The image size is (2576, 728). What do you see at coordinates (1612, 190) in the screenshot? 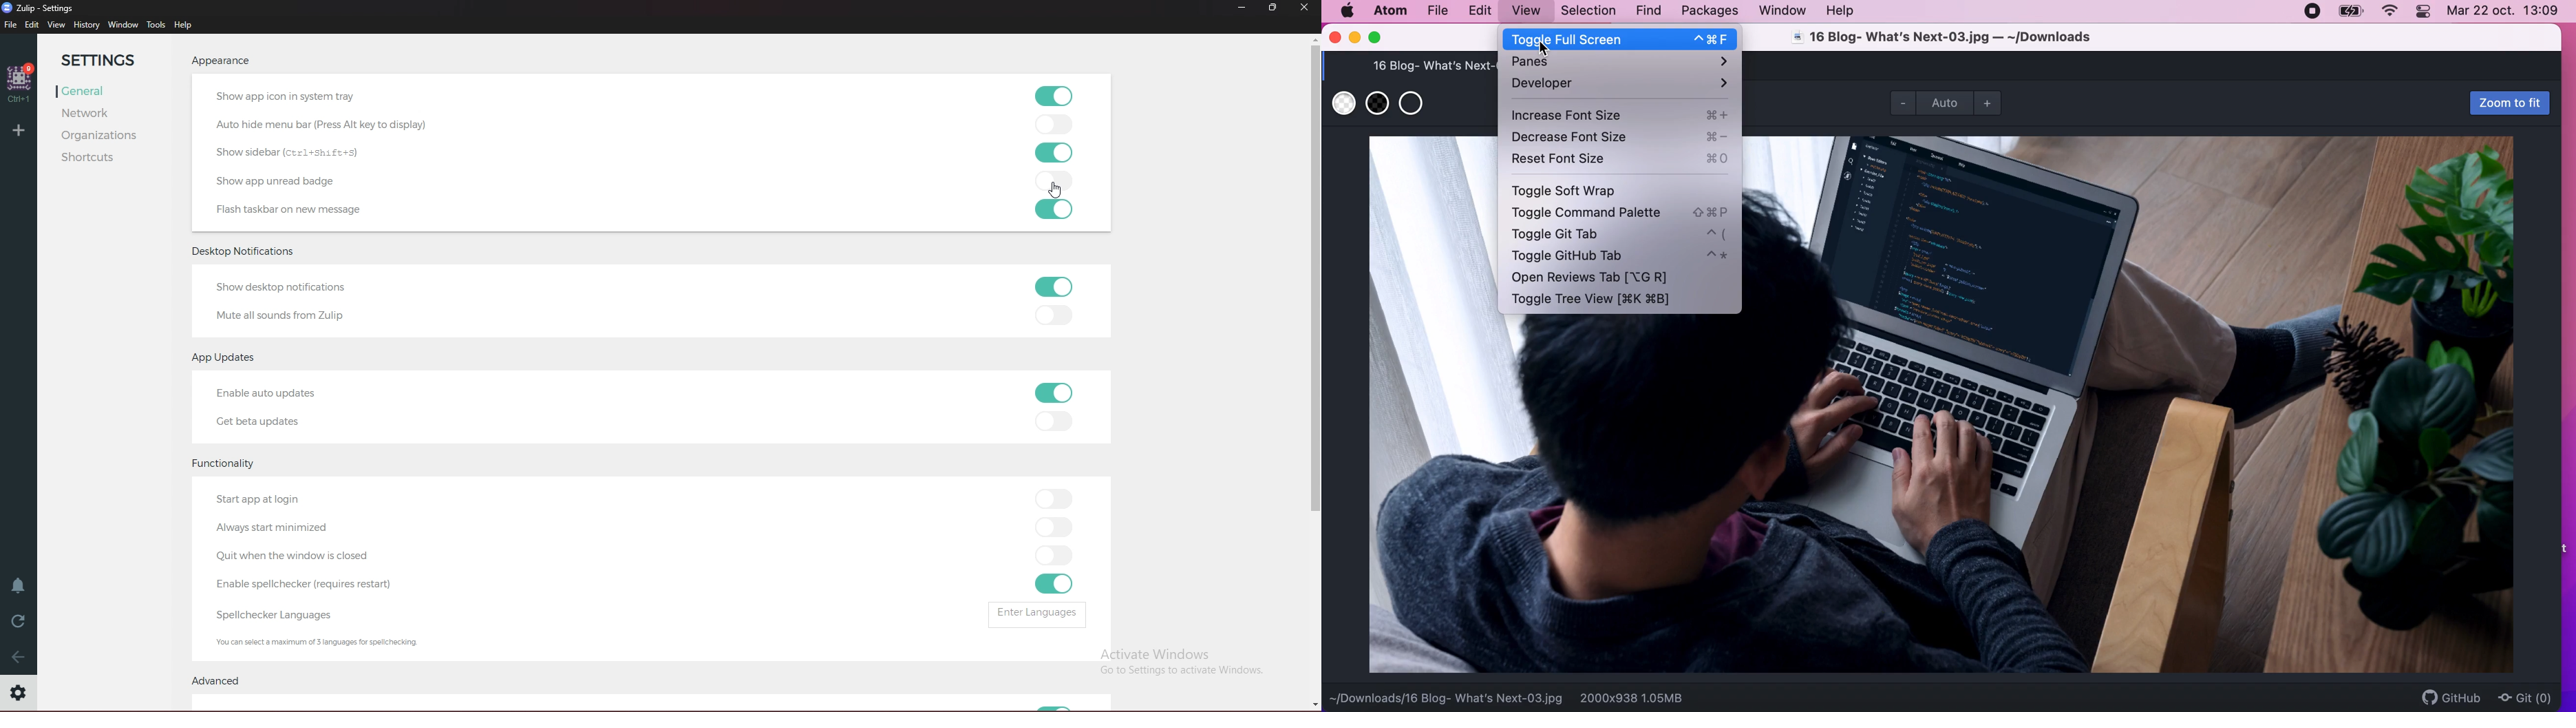
I see `toggle soft wrap` at bounding box center [1612, 190].